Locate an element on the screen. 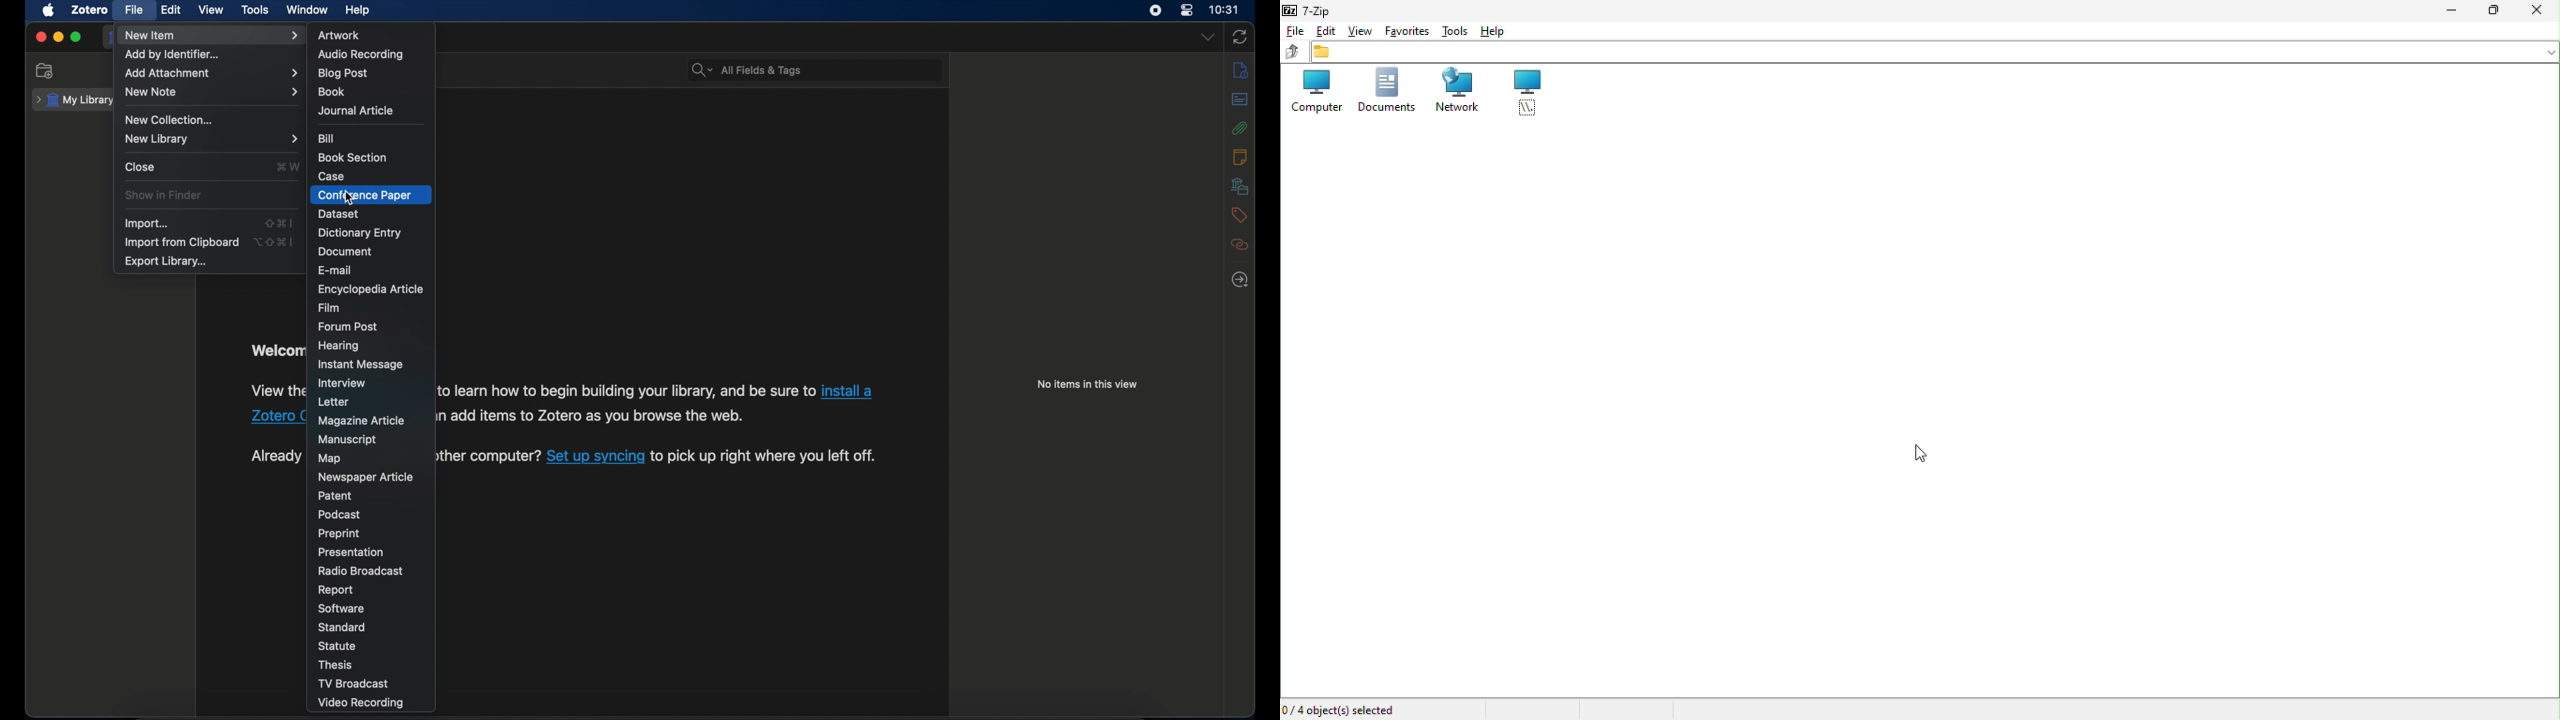 This screenshot has width=2576, height=728. cursor is located at coordinates (349, 197).